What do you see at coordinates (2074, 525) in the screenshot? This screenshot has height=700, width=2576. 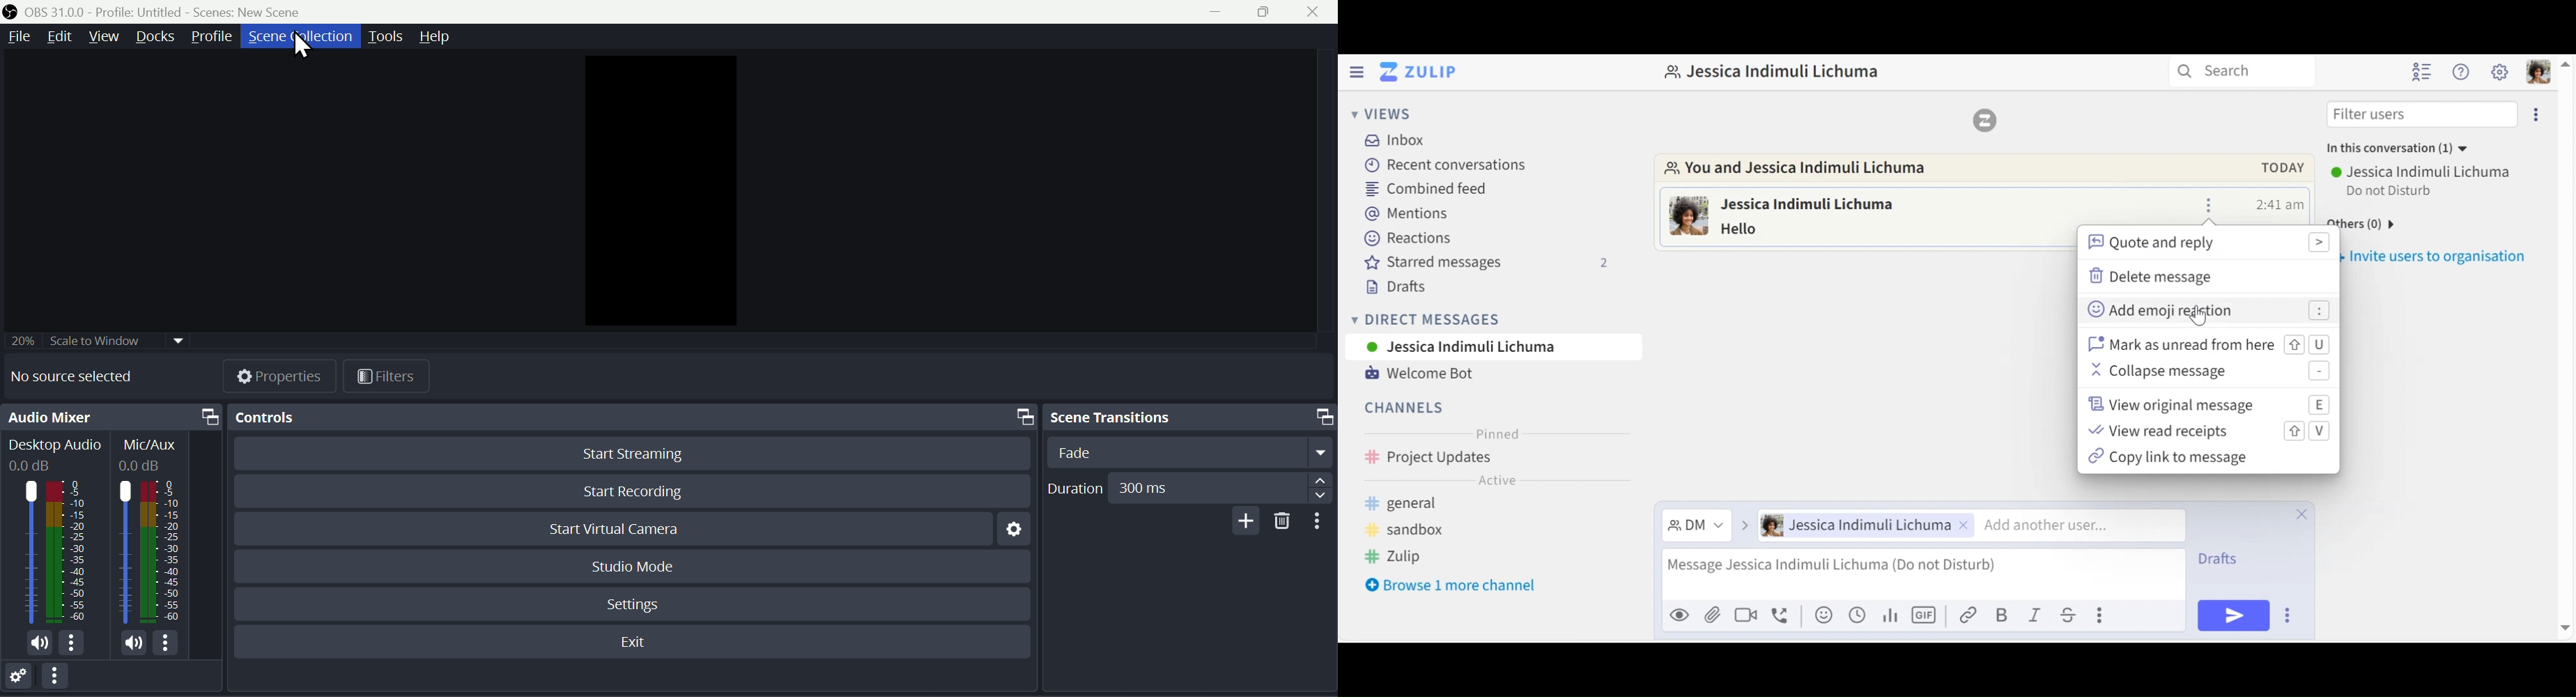 I see `Add user` at bounding box center [2074, 525].